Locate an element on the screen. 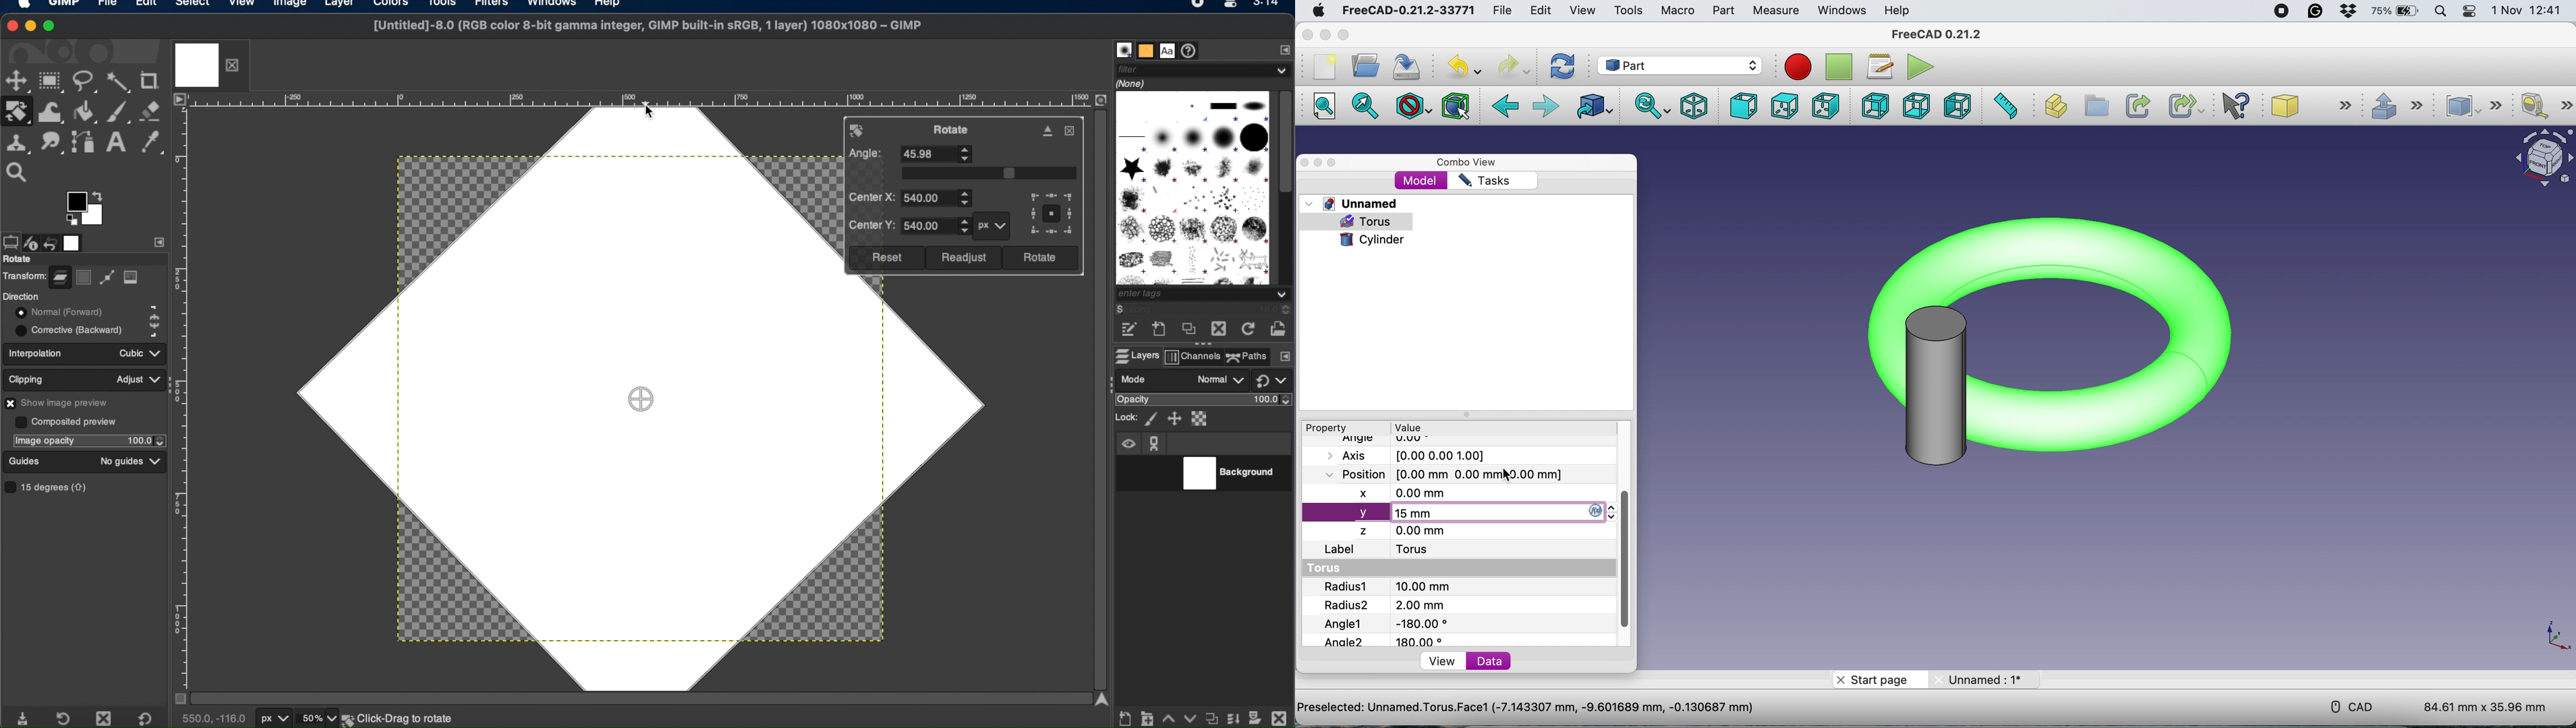 This screenshot has width=2576, height=728. maximise is located at coordinates (1345, 36).